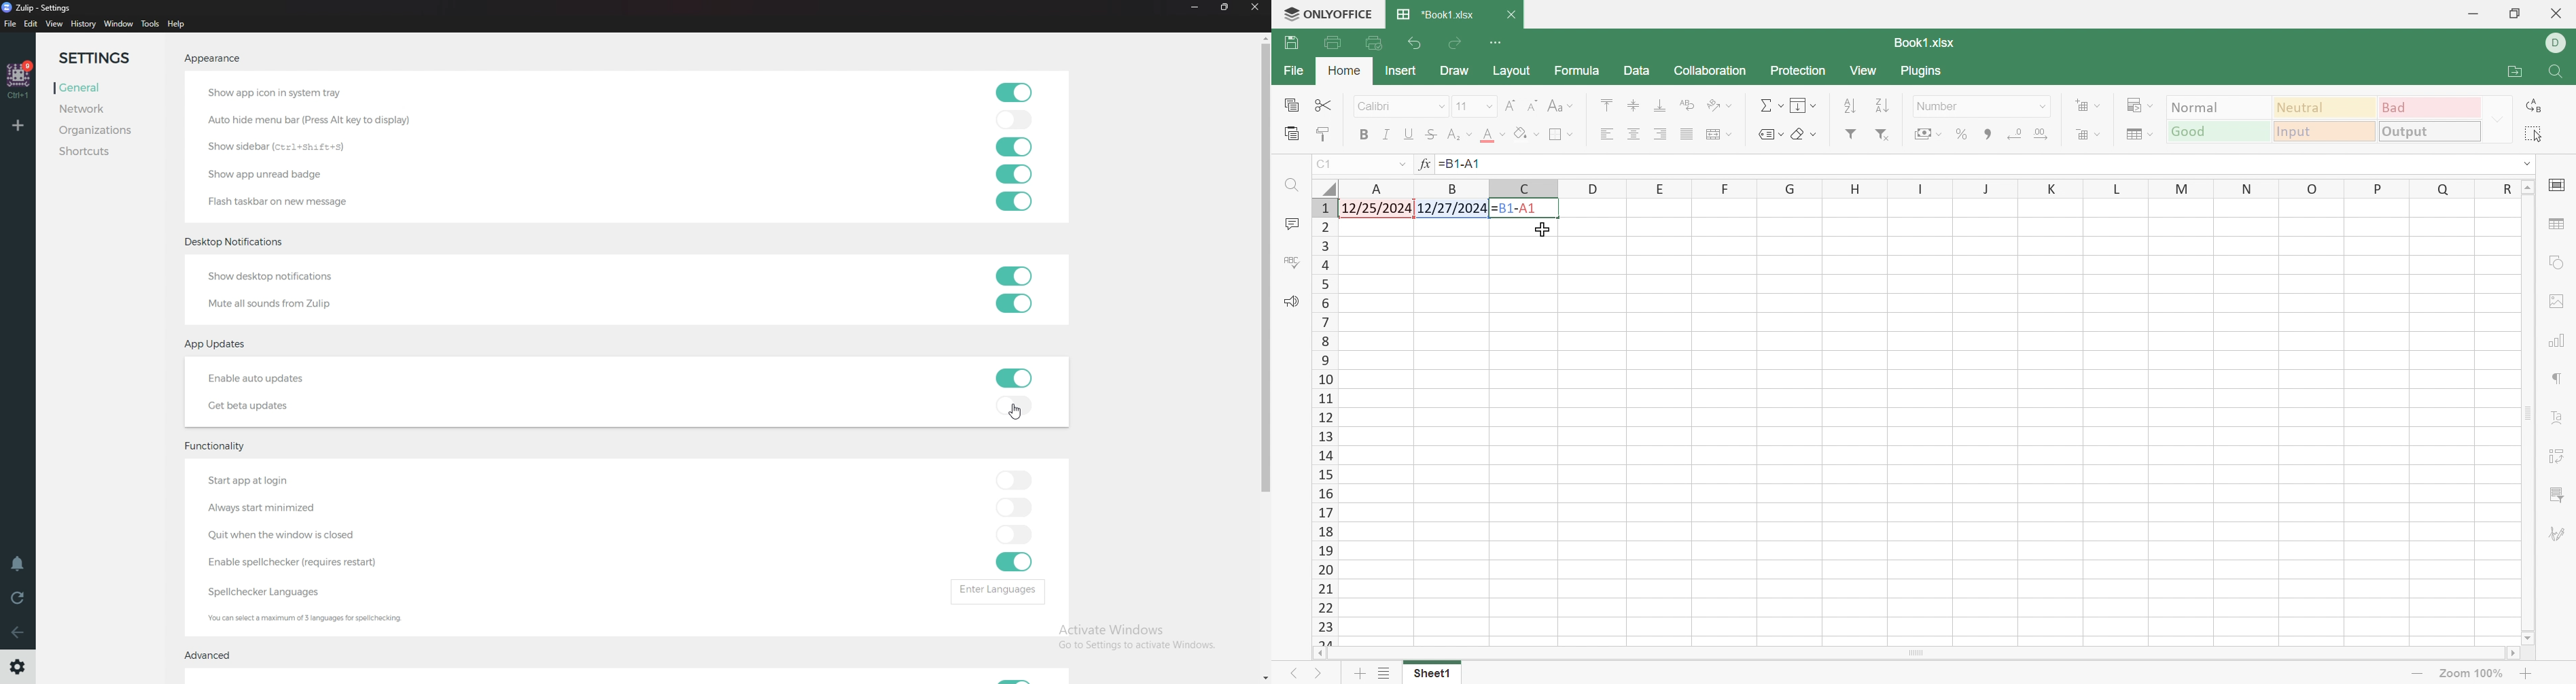 This screenshot has height=700, width=2576. I want to click on show desktop notifications, so click(309, 279).